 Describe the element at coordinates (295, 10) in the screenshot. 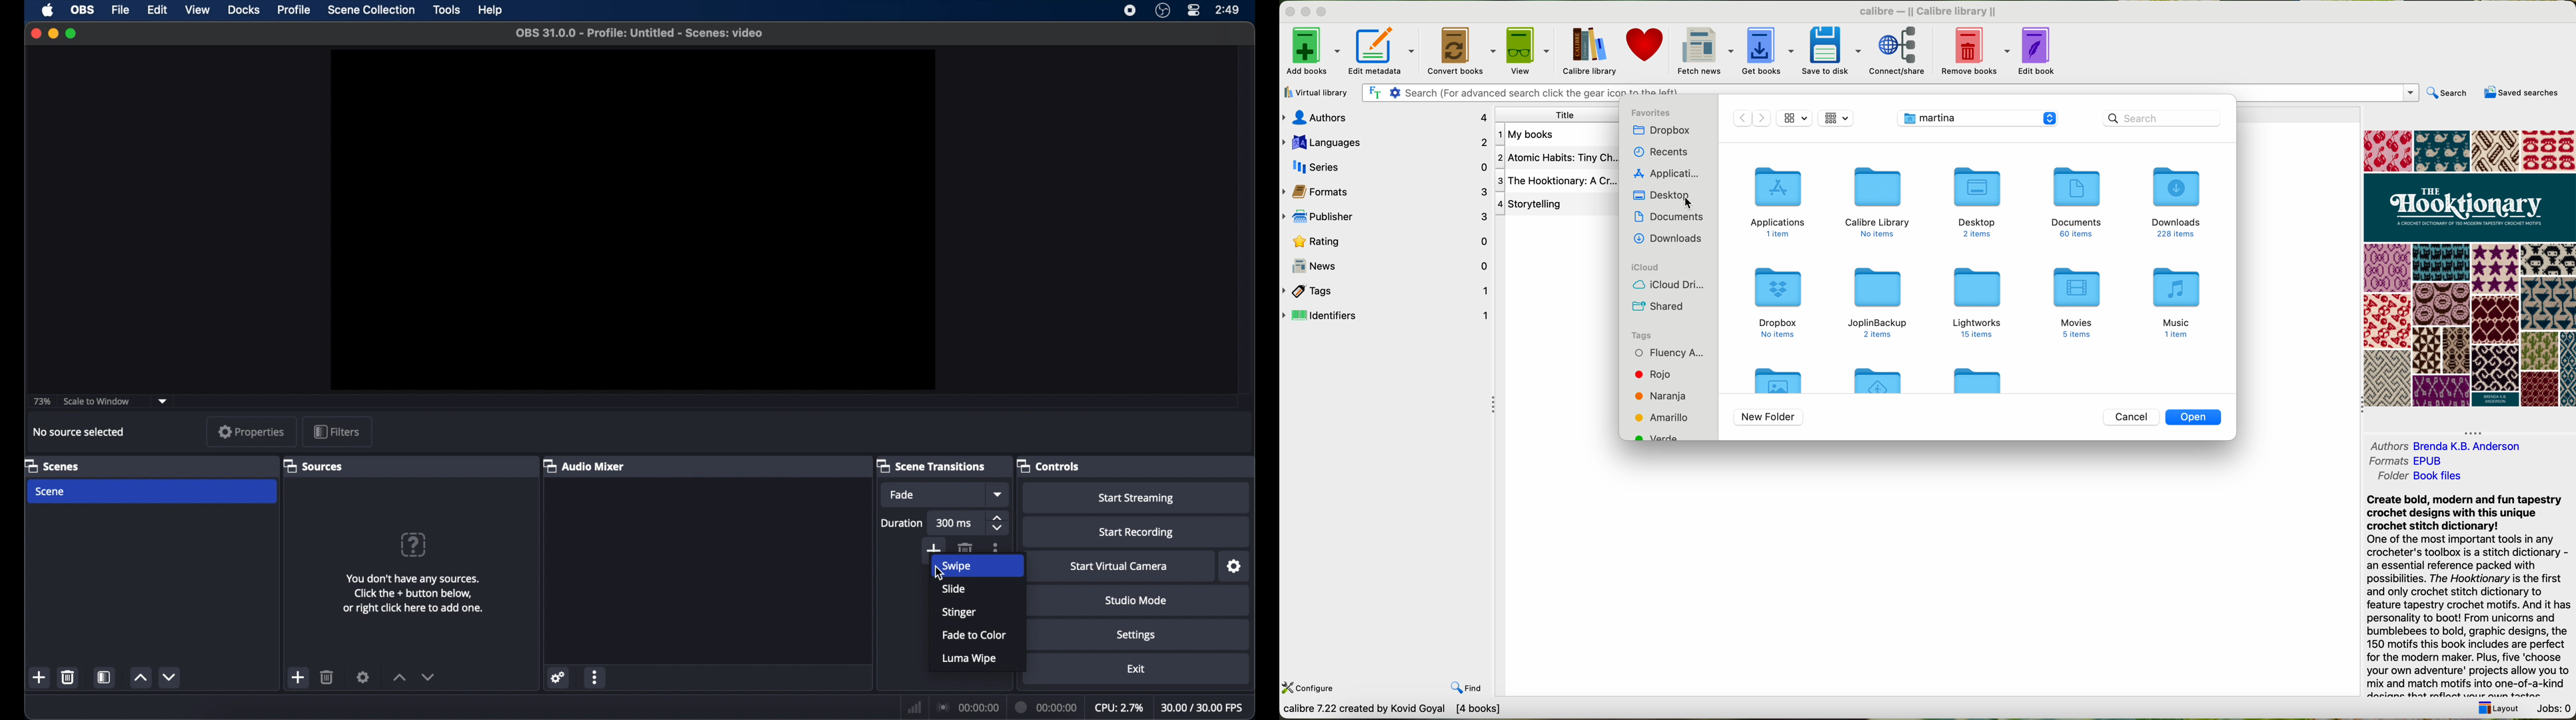

I see `profile` at that location.